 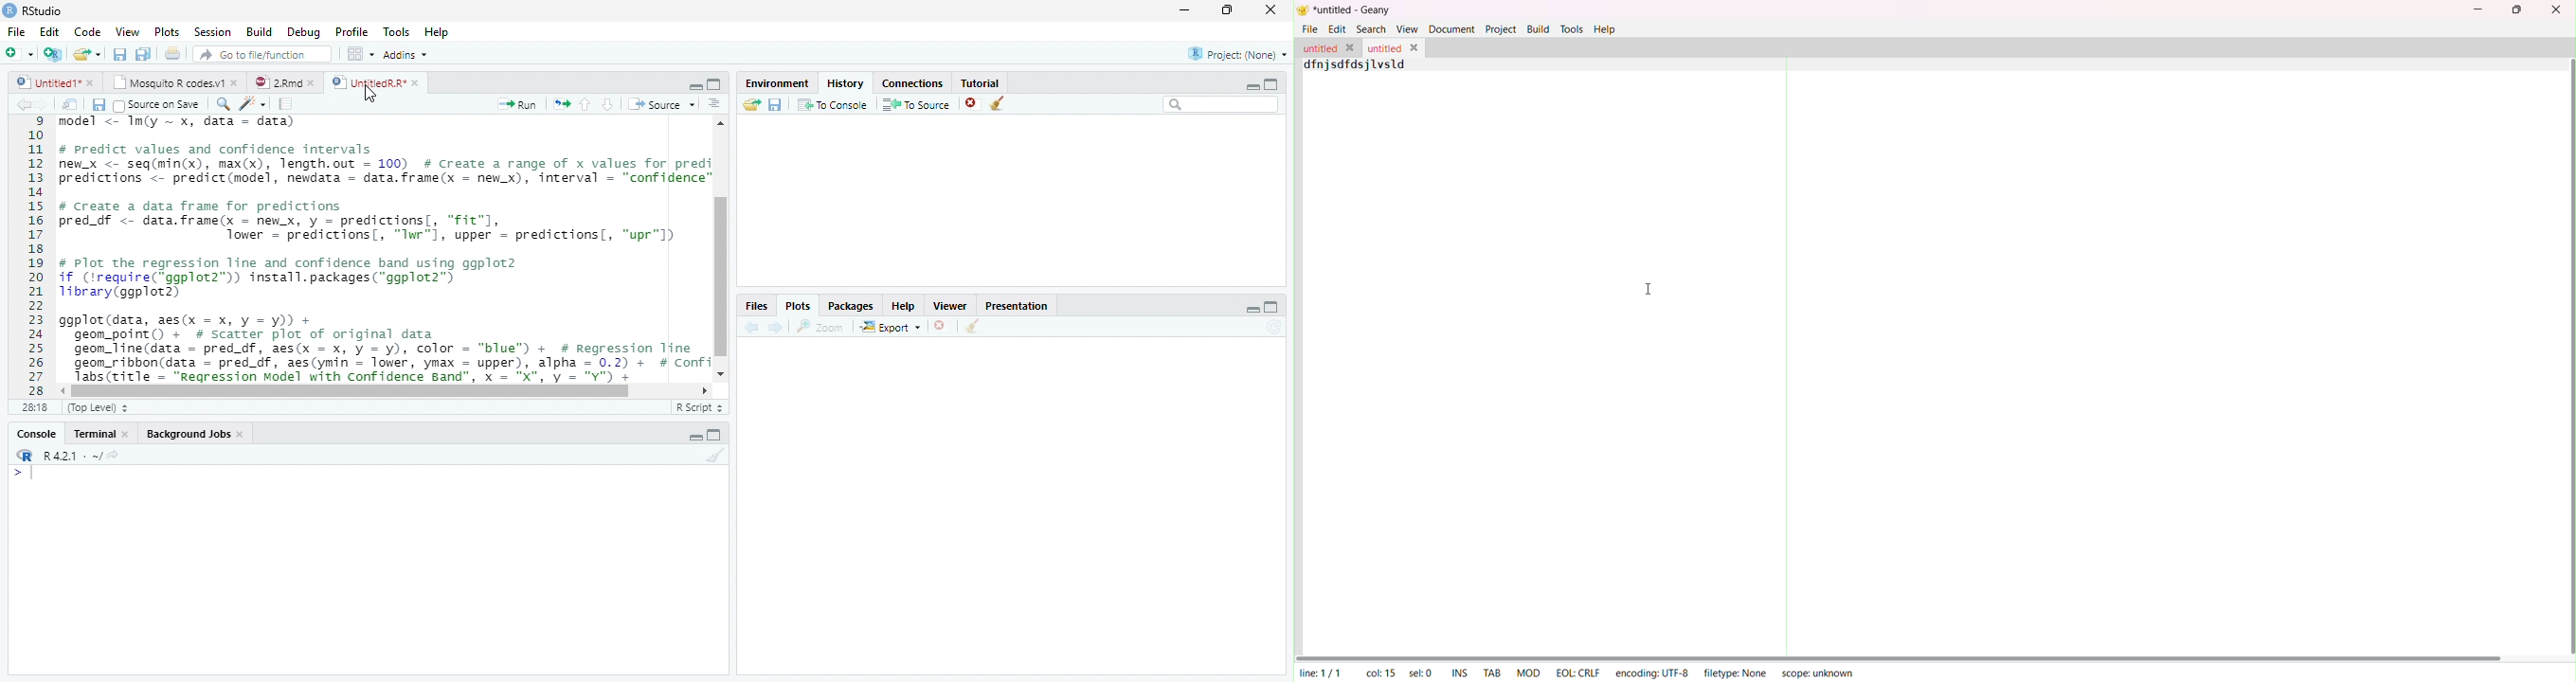 I want to click on close tab, so click(x=1415, y=47).